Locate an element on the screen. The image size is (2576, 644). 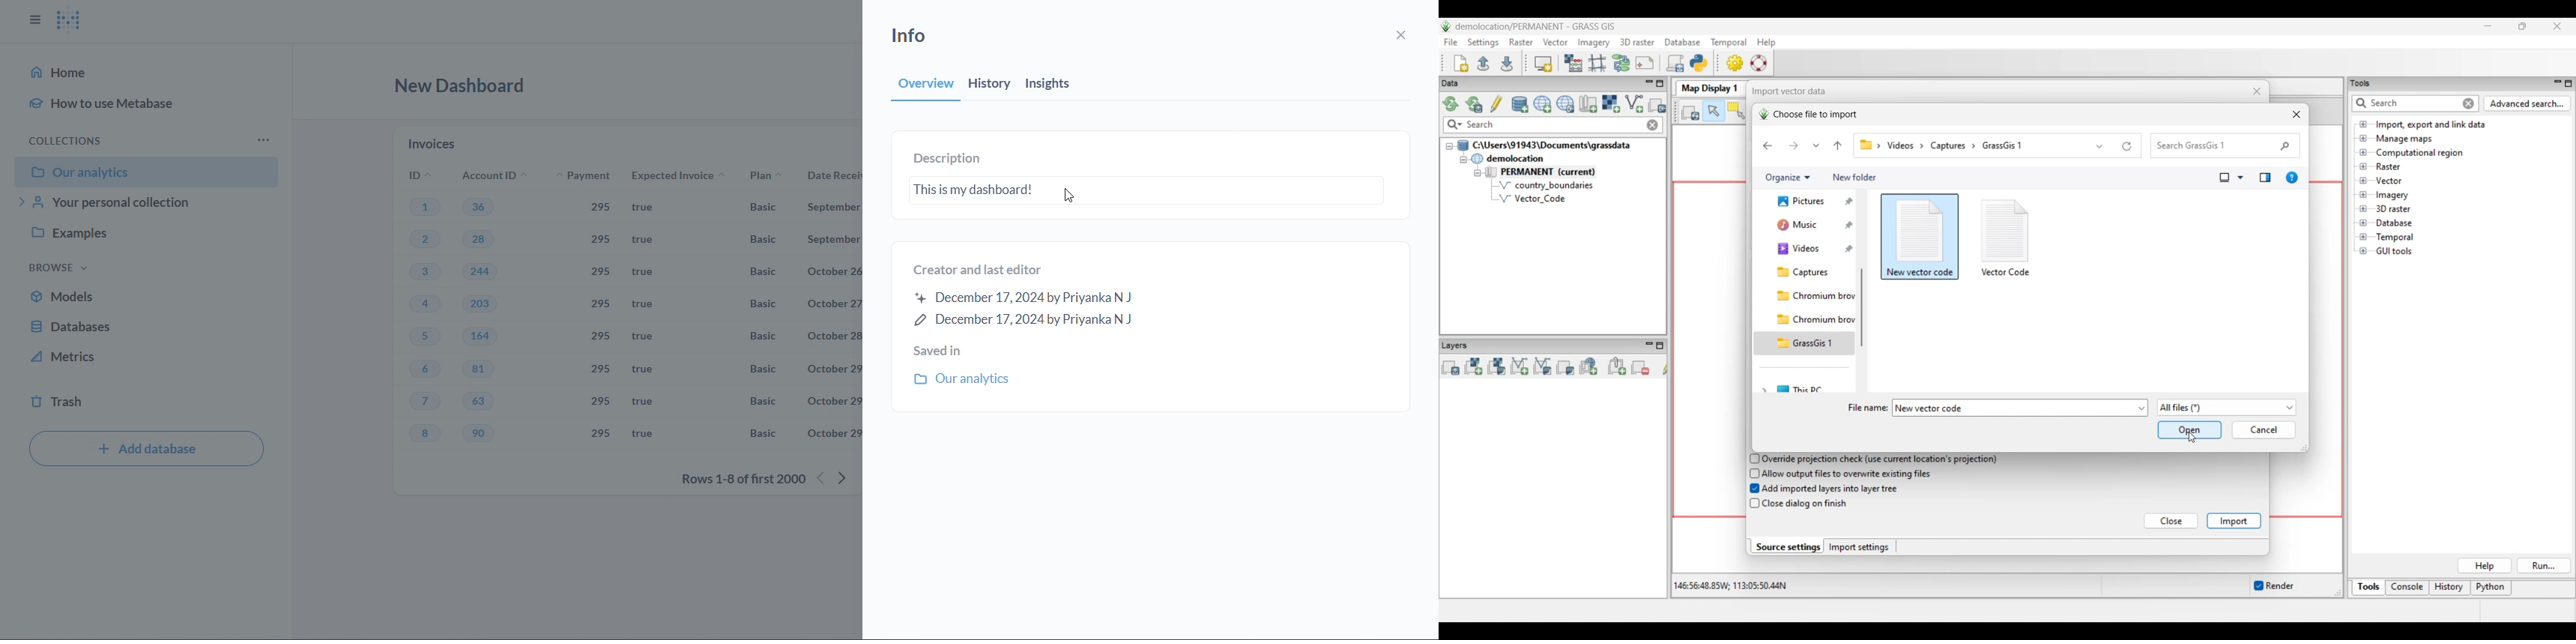
4 is located at coordinates (425, 305).